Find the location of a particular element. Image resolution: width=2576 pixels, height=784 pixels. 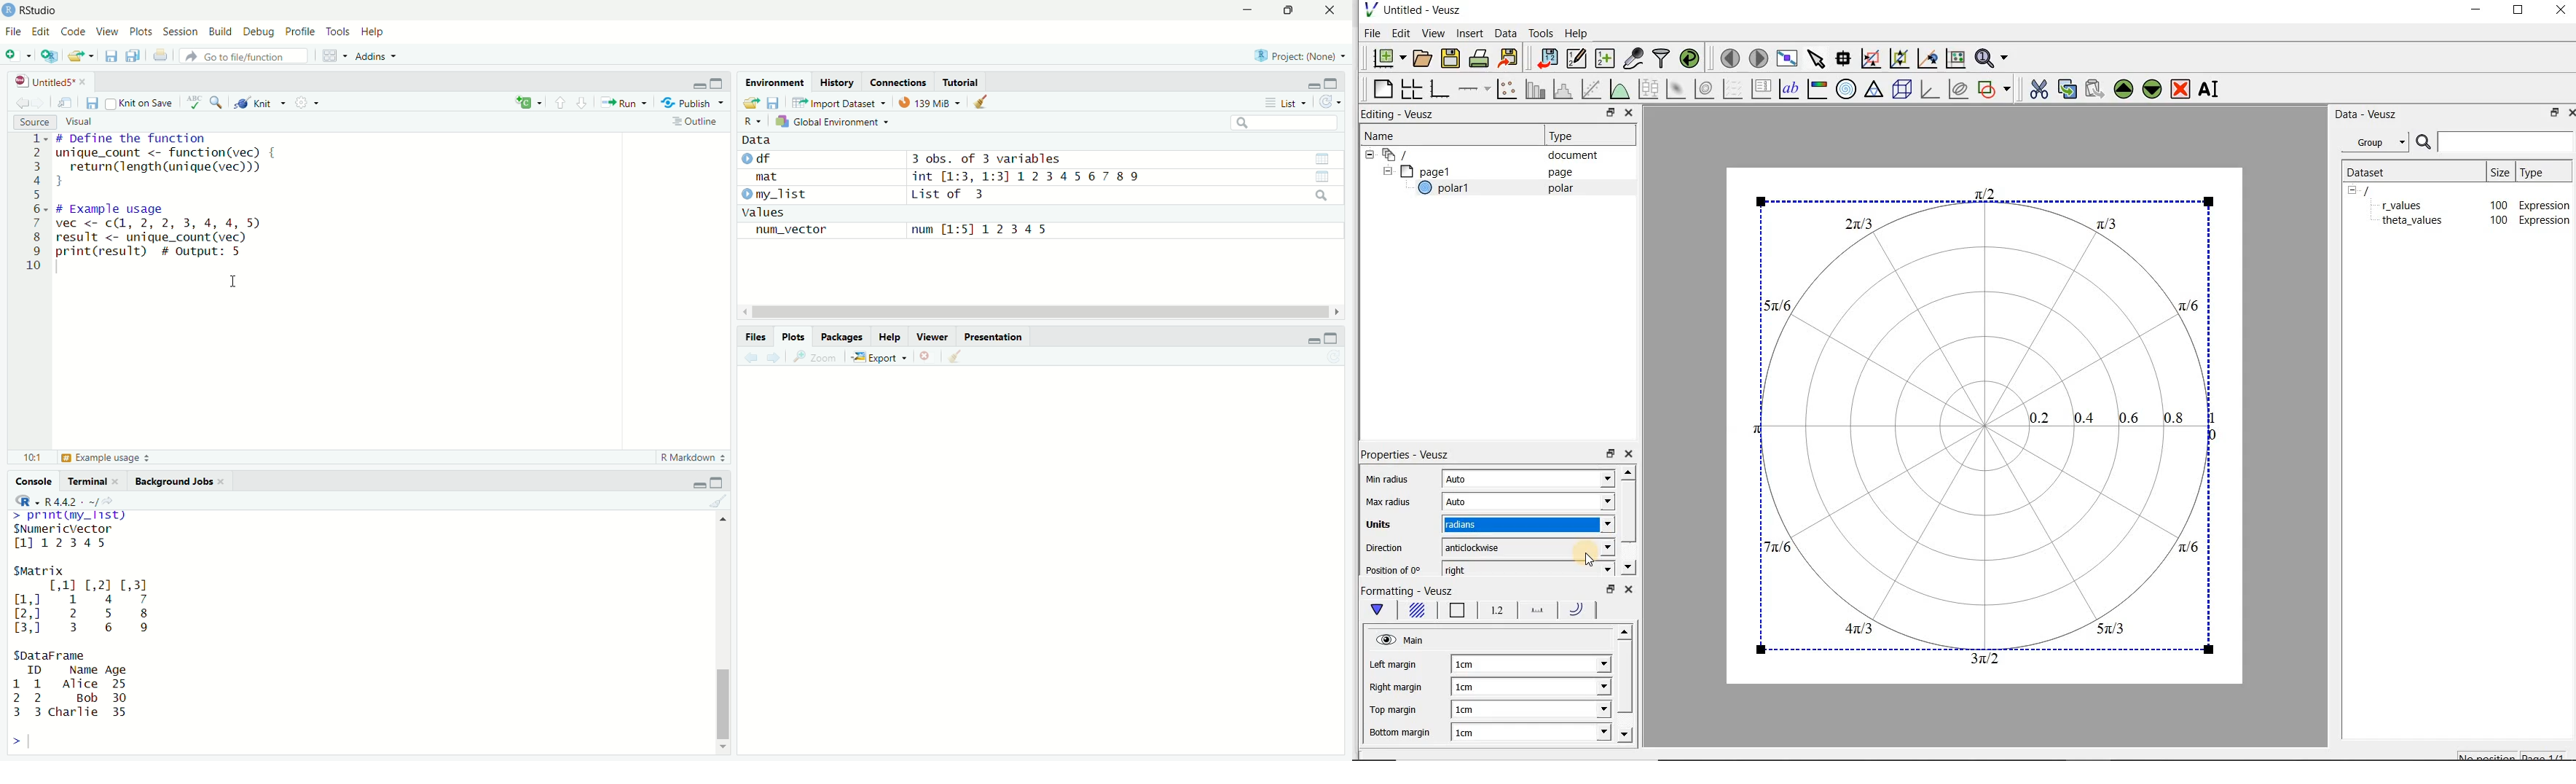

radians is located at coordinates (1474, 523).